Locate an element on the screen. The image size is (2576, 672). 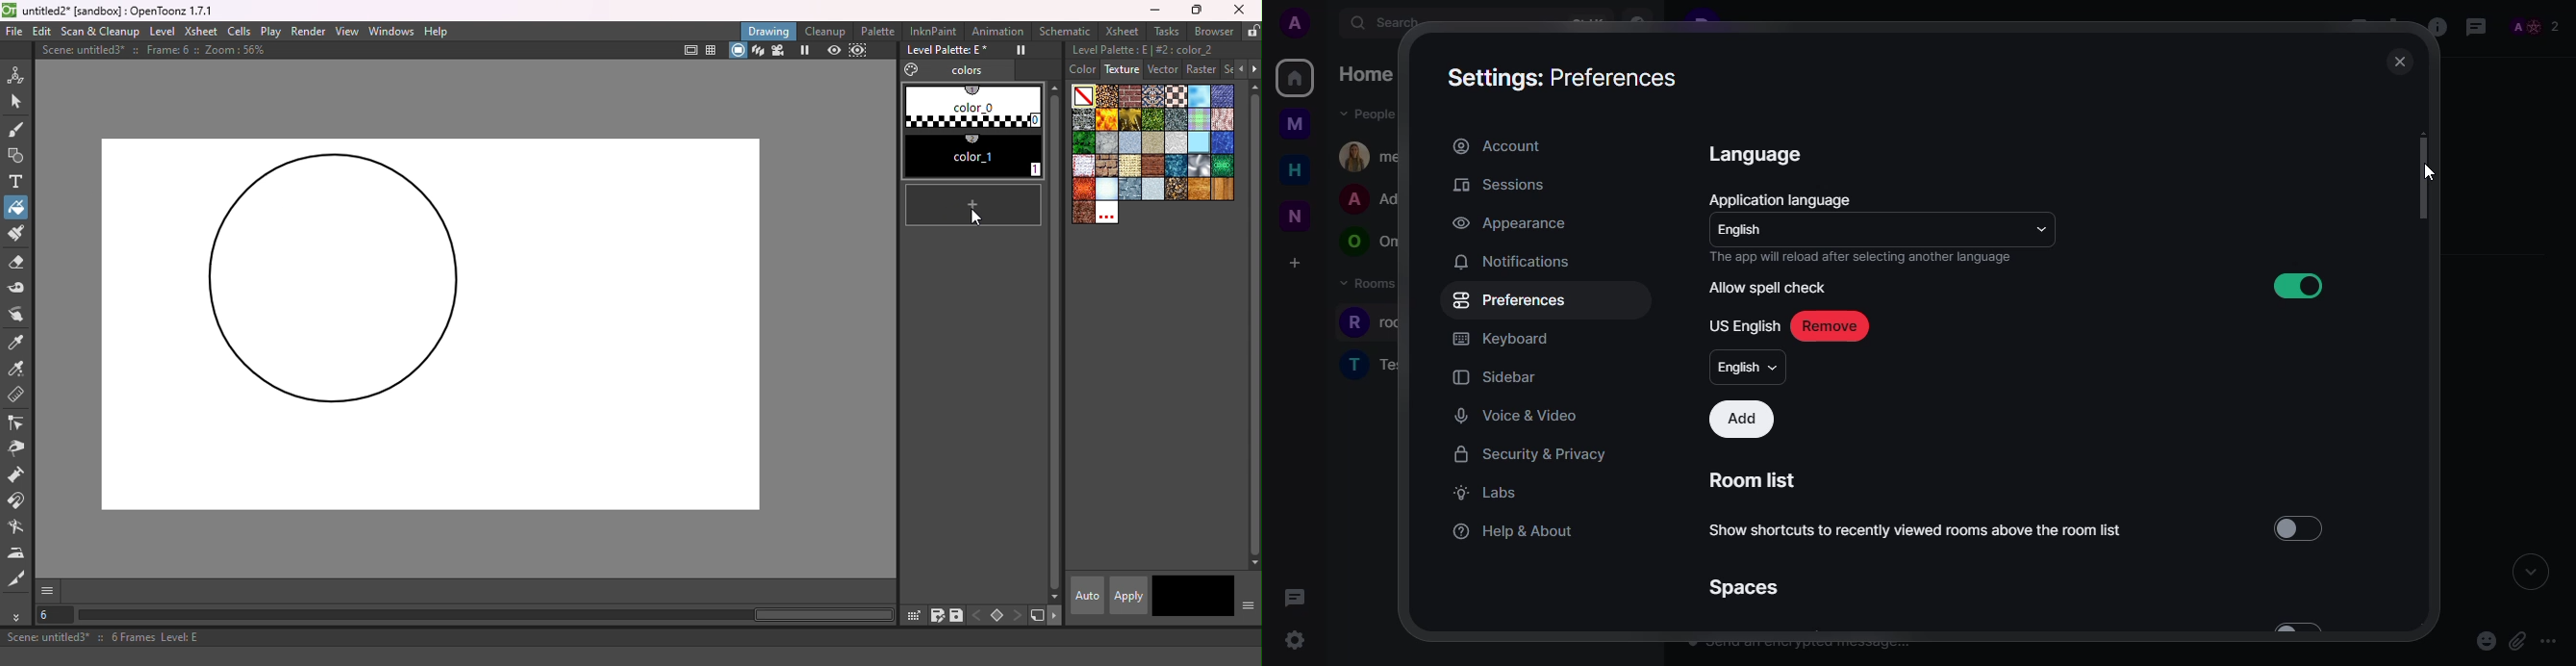
snakeskinred.bmp is located at coordinates (1084, 190).